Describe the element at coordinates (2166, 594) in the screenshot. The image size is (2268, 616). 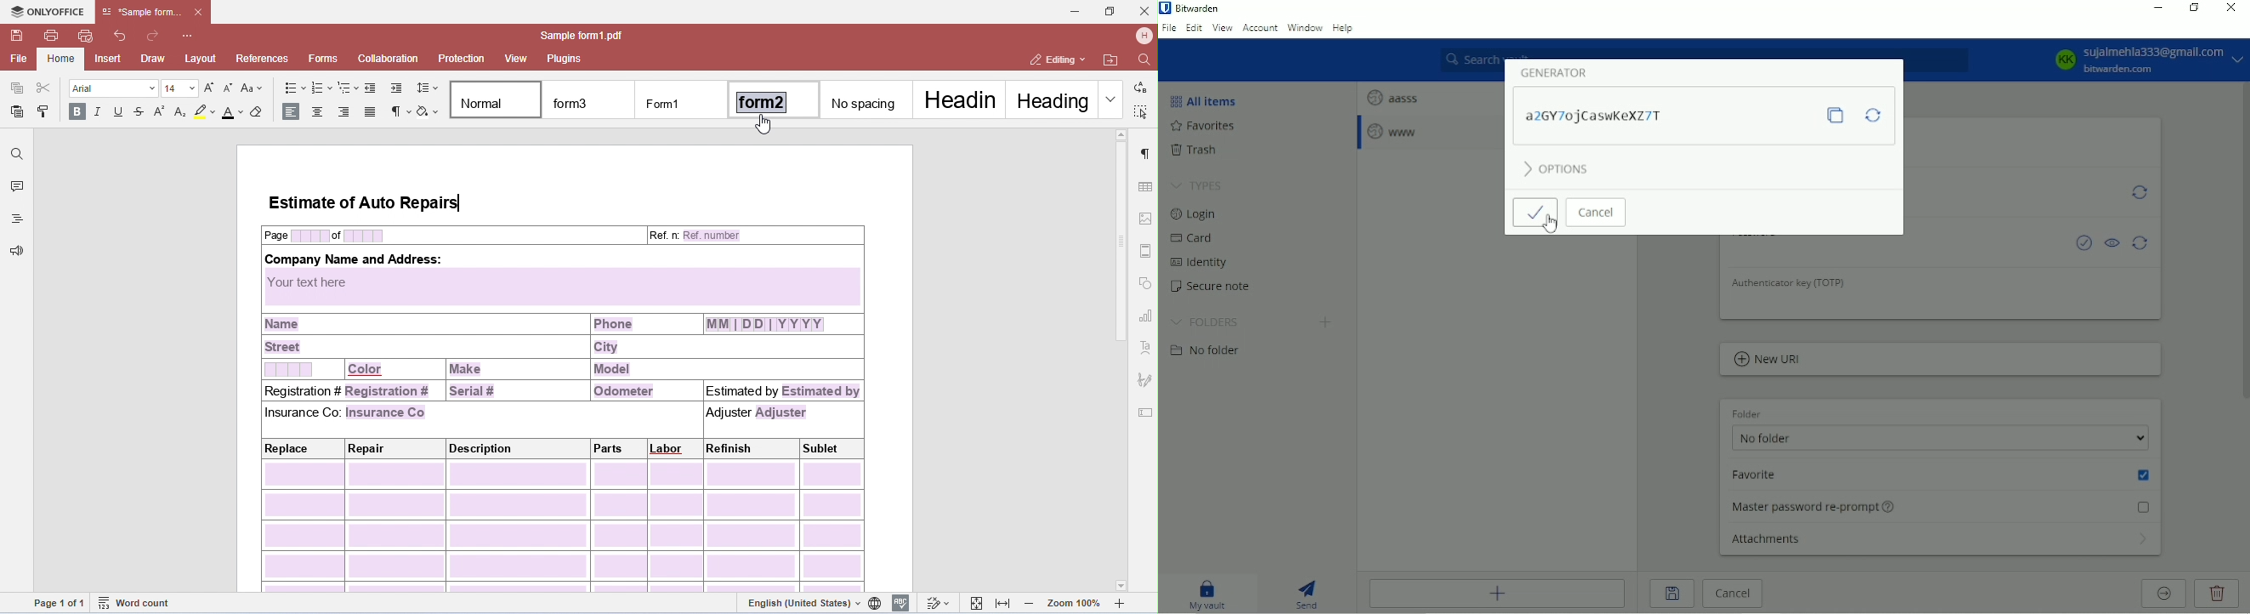
I see `Move to organization` at that location.